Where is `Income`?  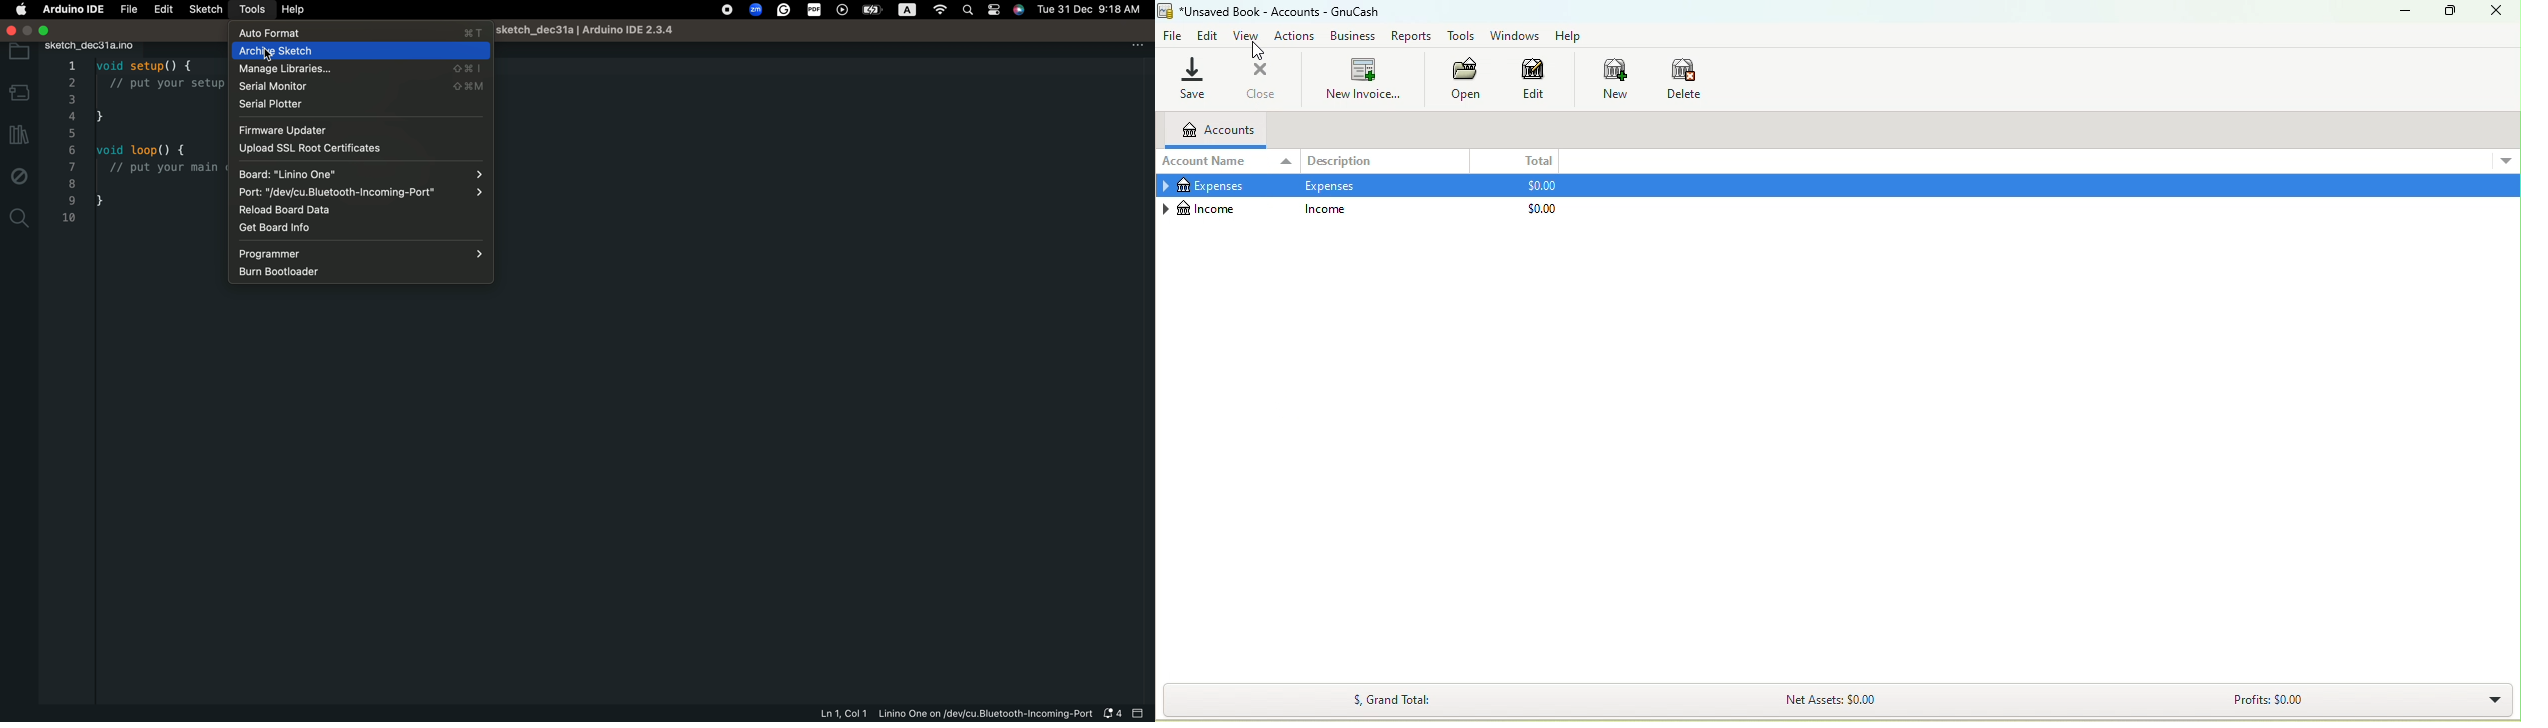
Income is located at coordinates (1325, 208).